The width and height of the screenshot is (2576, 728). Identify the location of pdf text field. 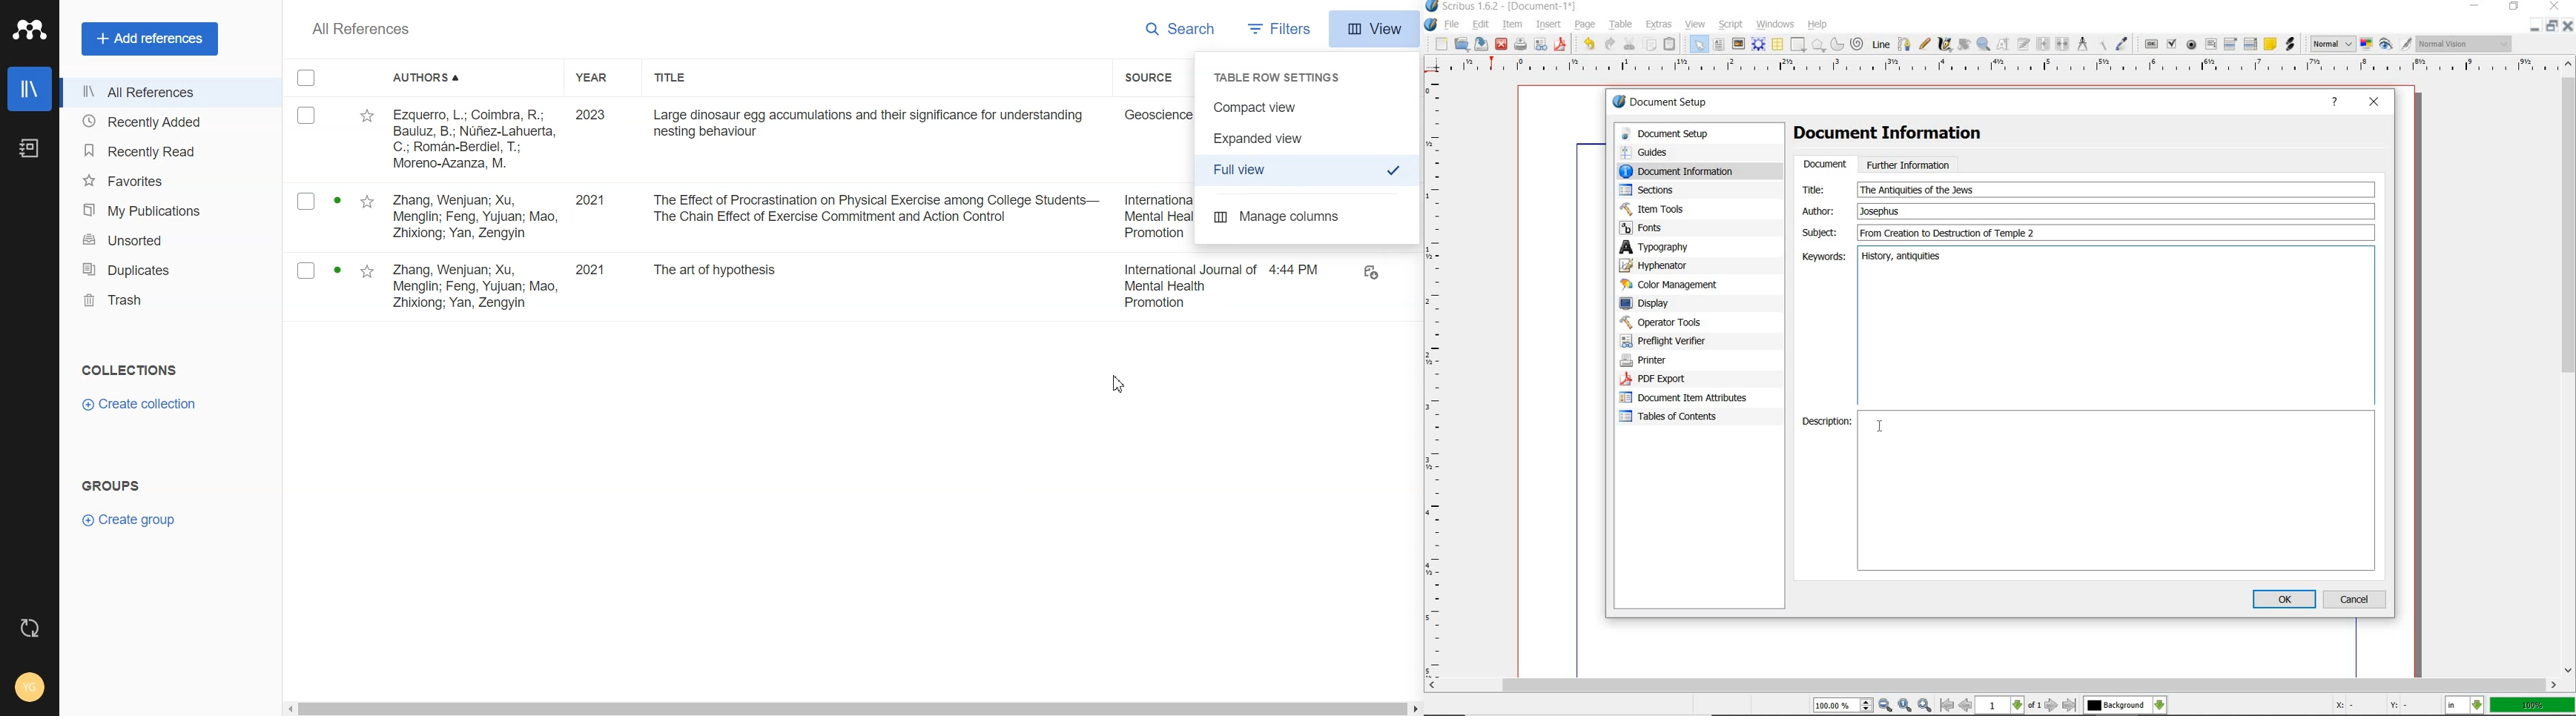
(2211, 45).